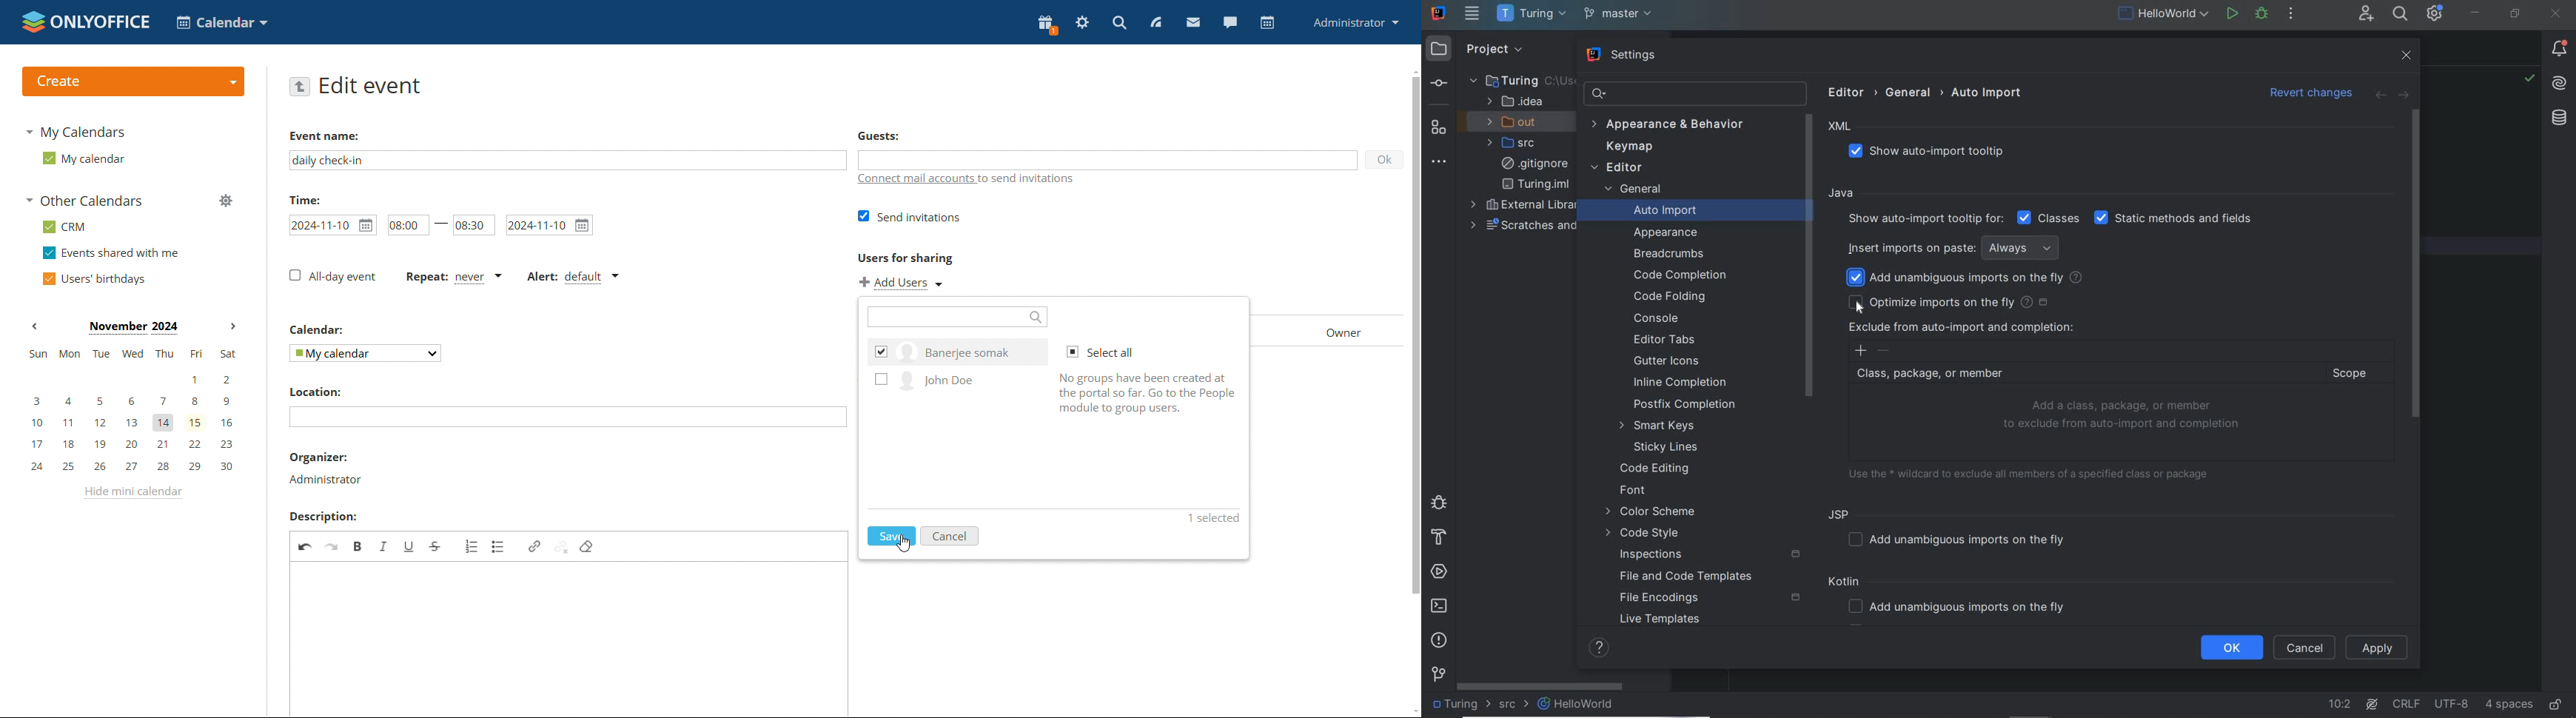 The width and height of the screenshot is (2576, 728). Describe the element at coordinates (1669, 340) in the screenshot. I see `EDITOR TABS` at that location.